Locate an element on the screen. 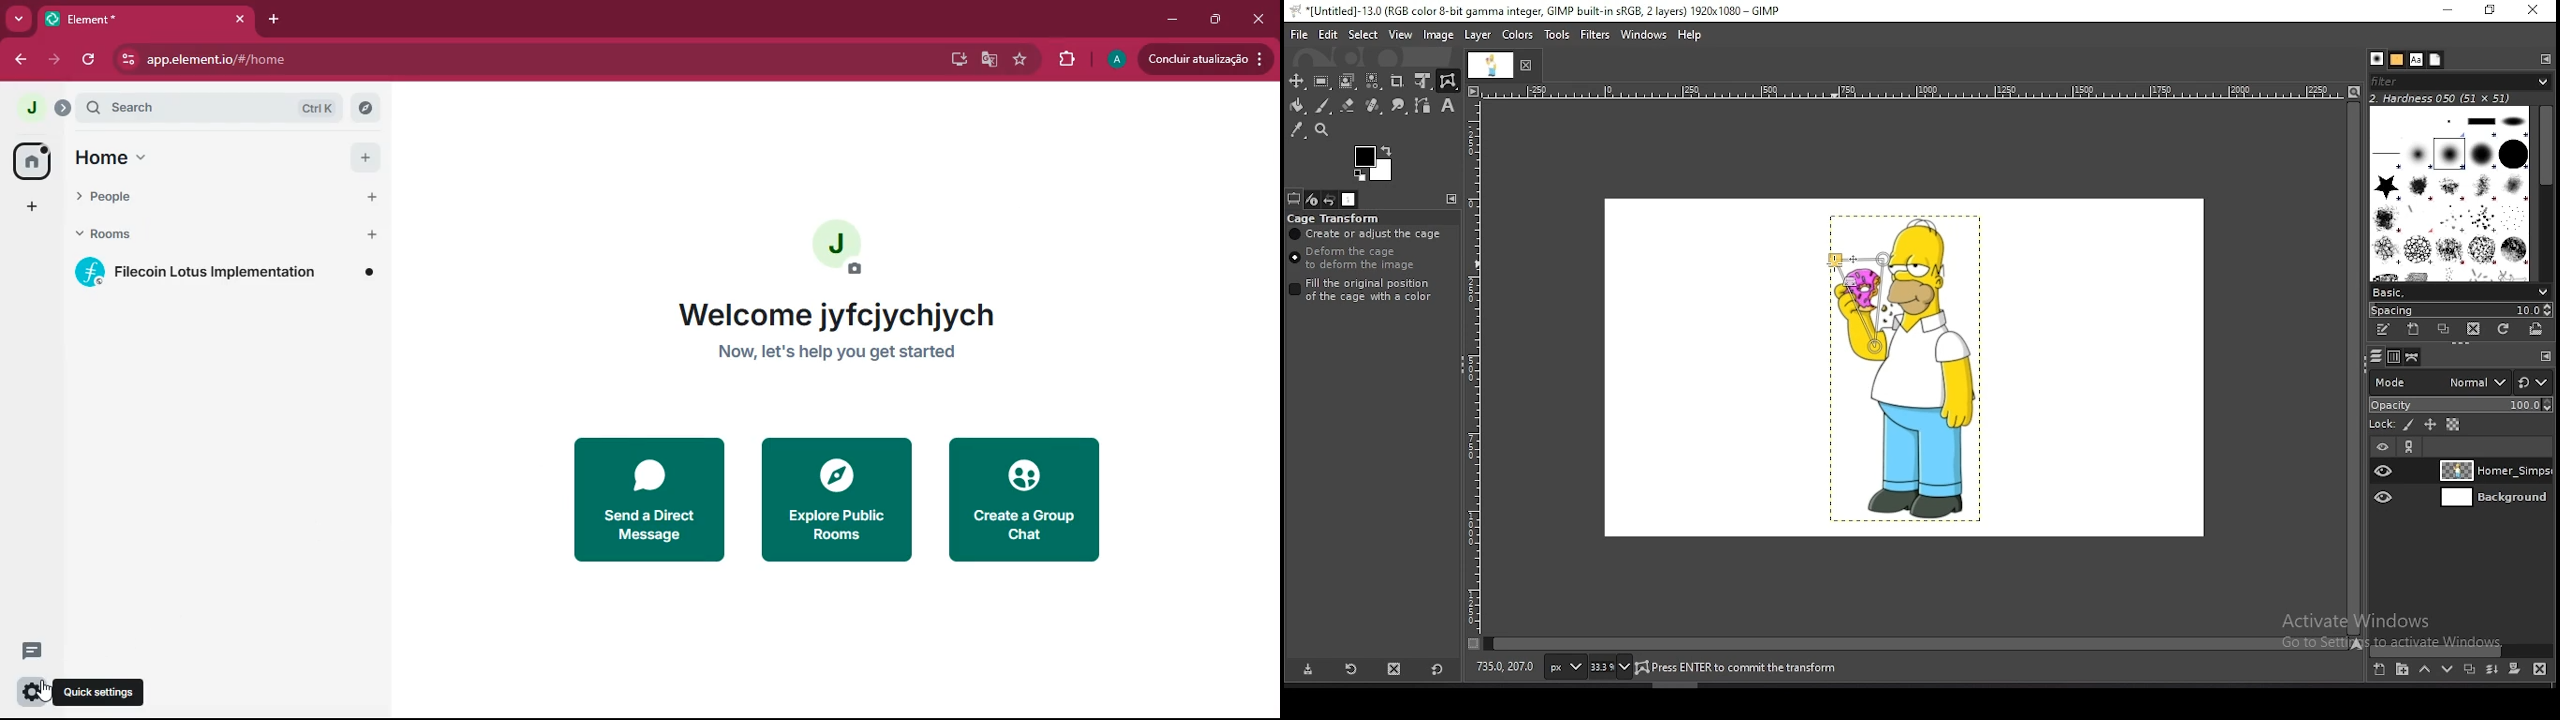  element tab is located at coordinates (148, 20).